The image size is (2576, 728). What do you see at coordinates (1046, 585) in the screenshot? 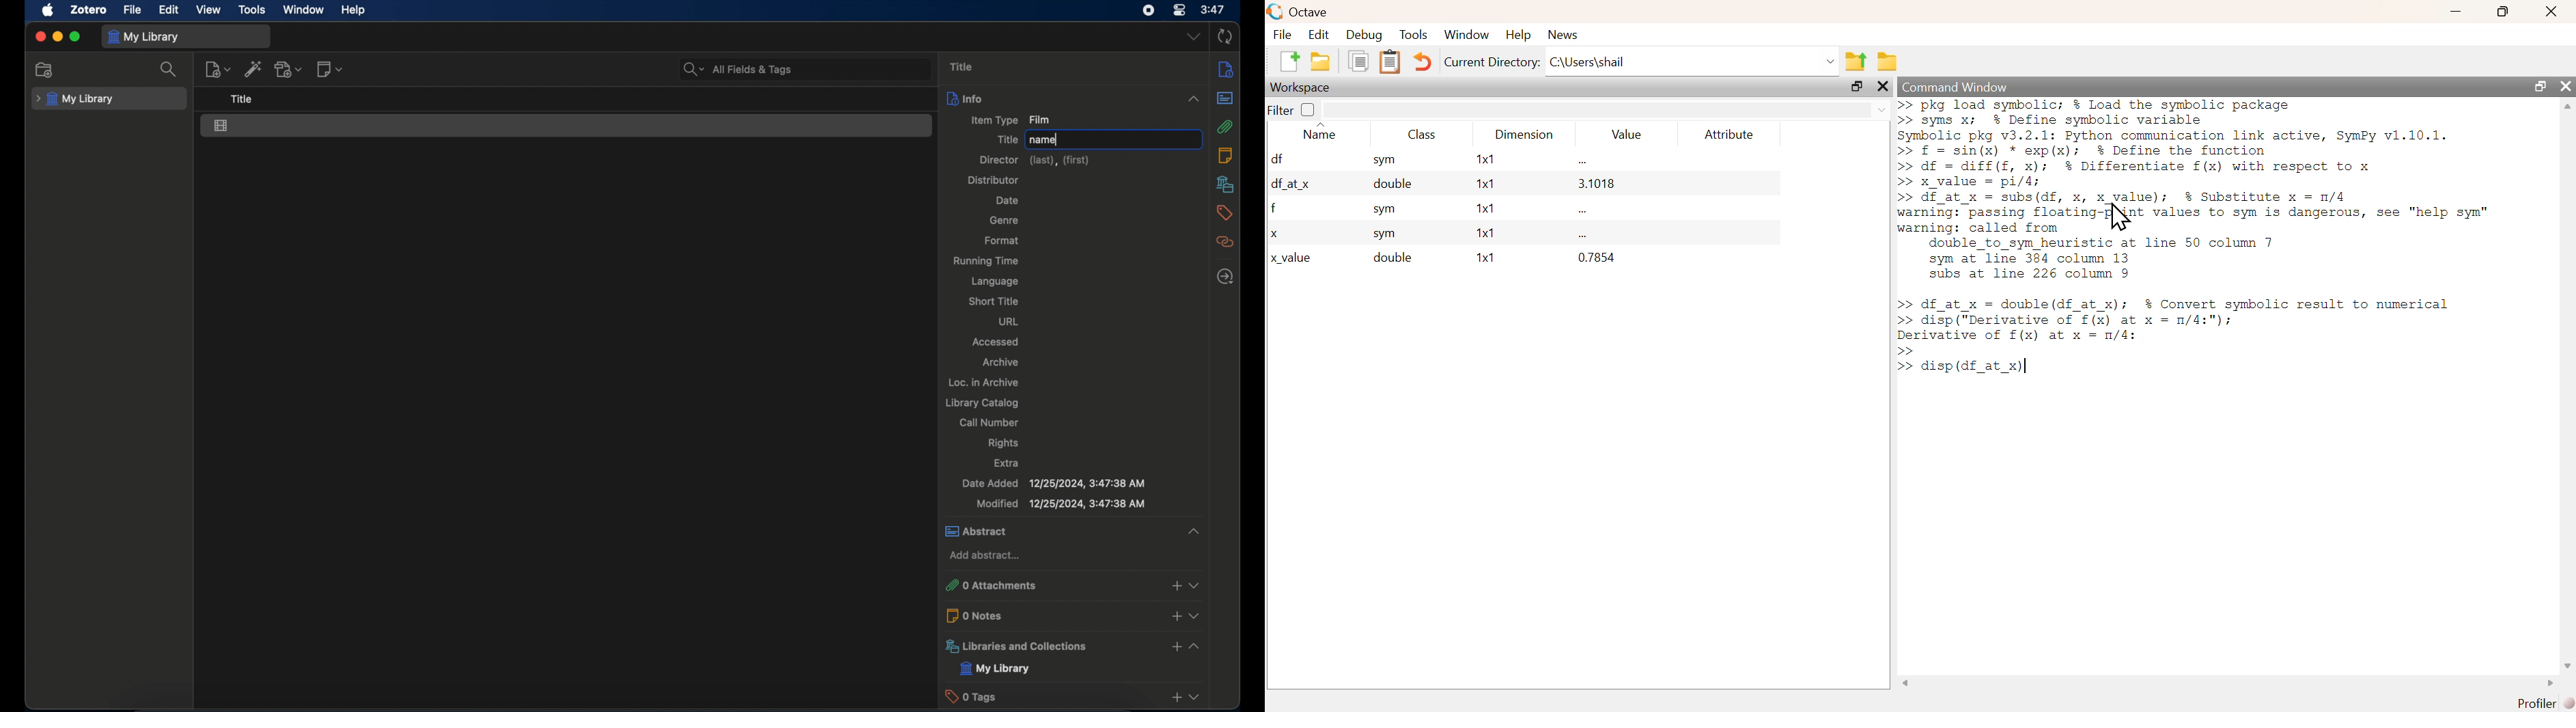
I see `0 attachments` at bounding box center [1046, 585].